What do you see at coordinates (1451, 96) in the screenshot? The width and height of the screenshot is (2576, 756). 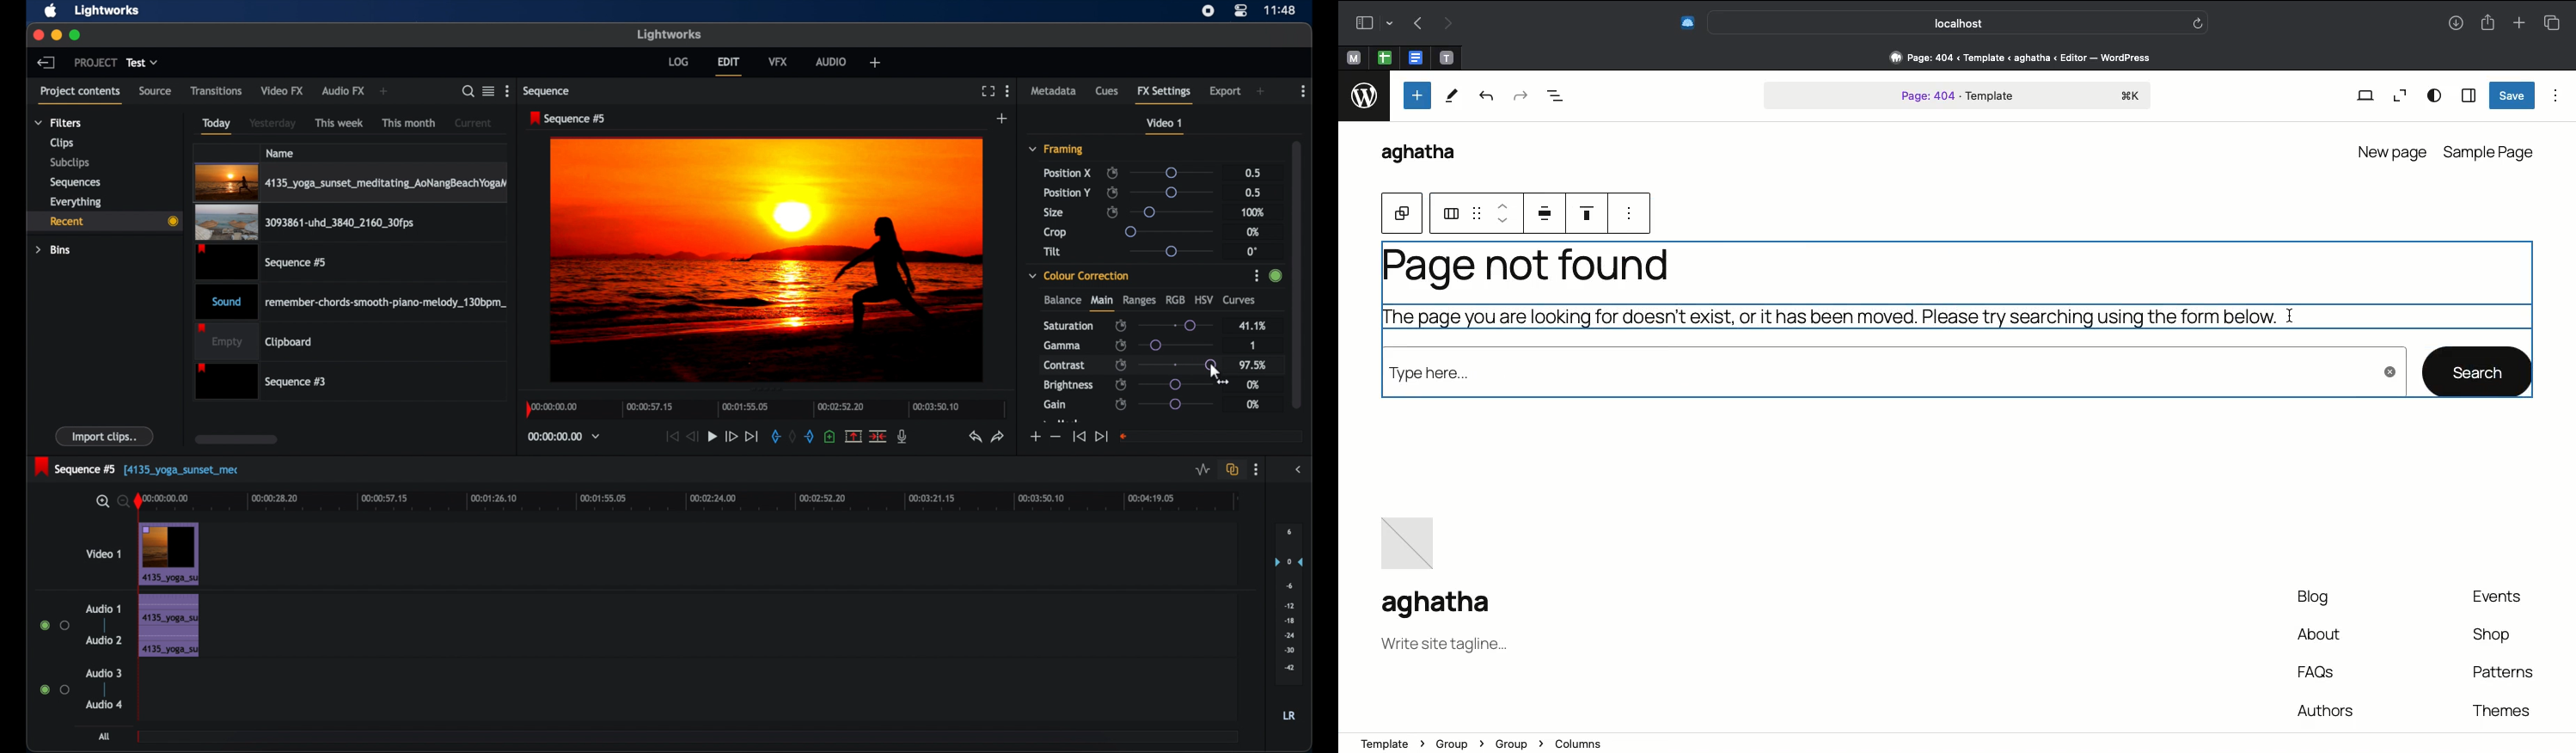 I see `Tools` at bounding box center [1451, 96].